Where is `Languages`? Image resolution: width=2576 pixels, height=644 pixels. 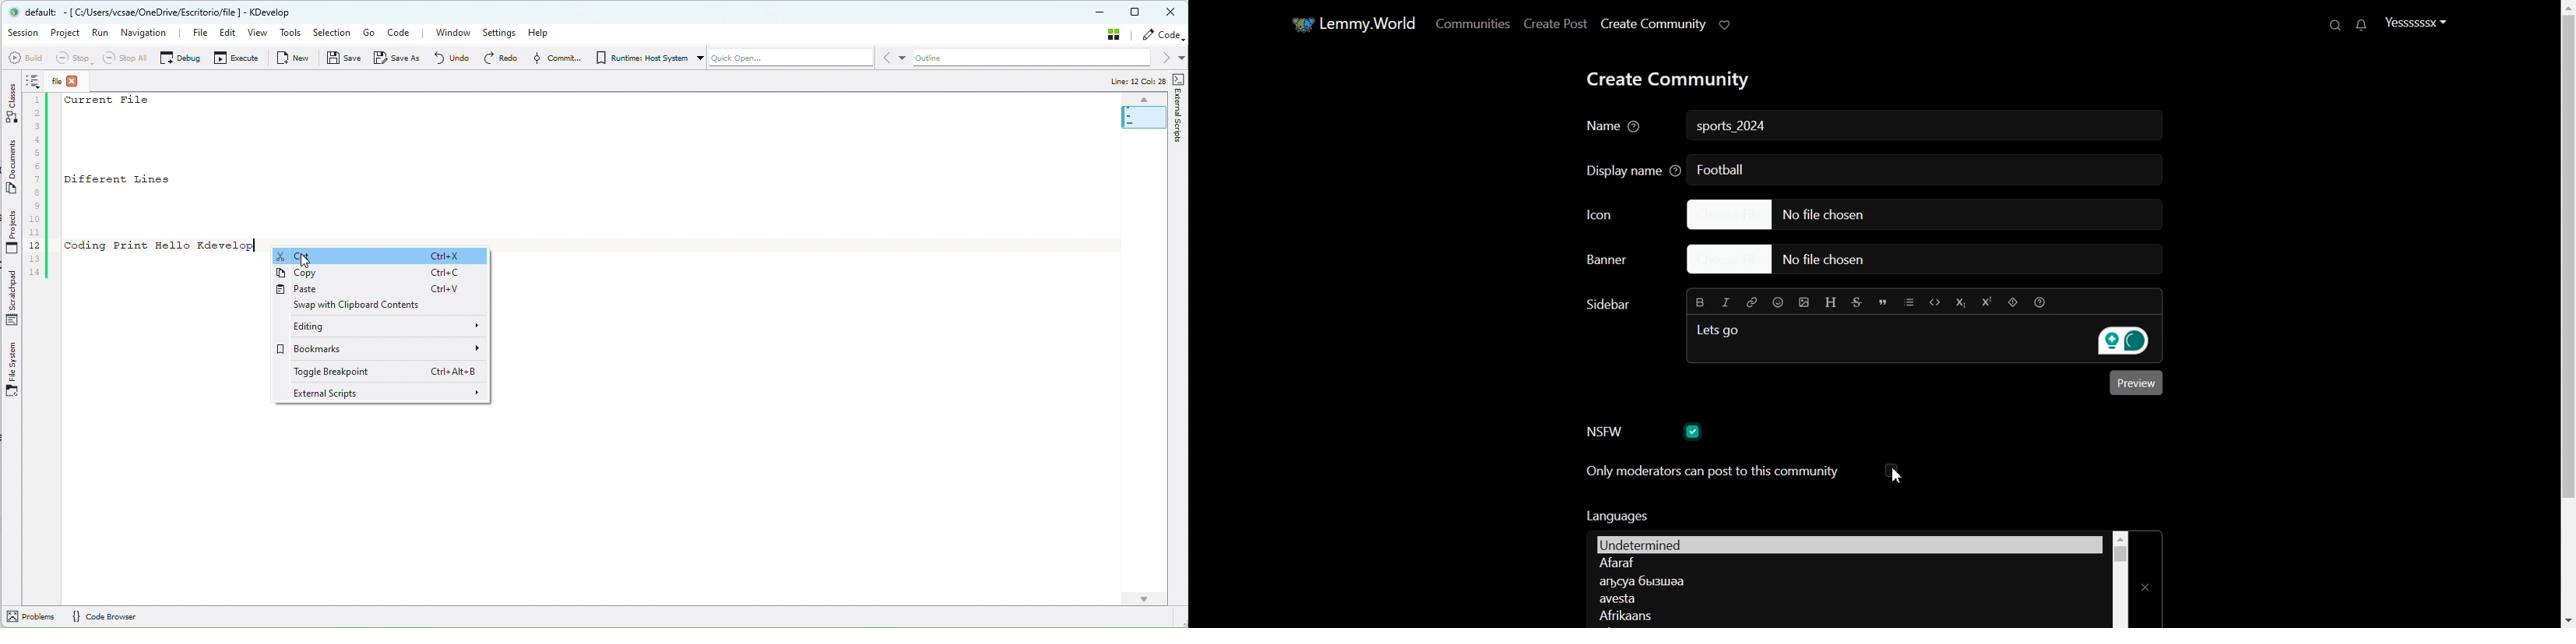 Languages is located at coordinates (1849, 543).